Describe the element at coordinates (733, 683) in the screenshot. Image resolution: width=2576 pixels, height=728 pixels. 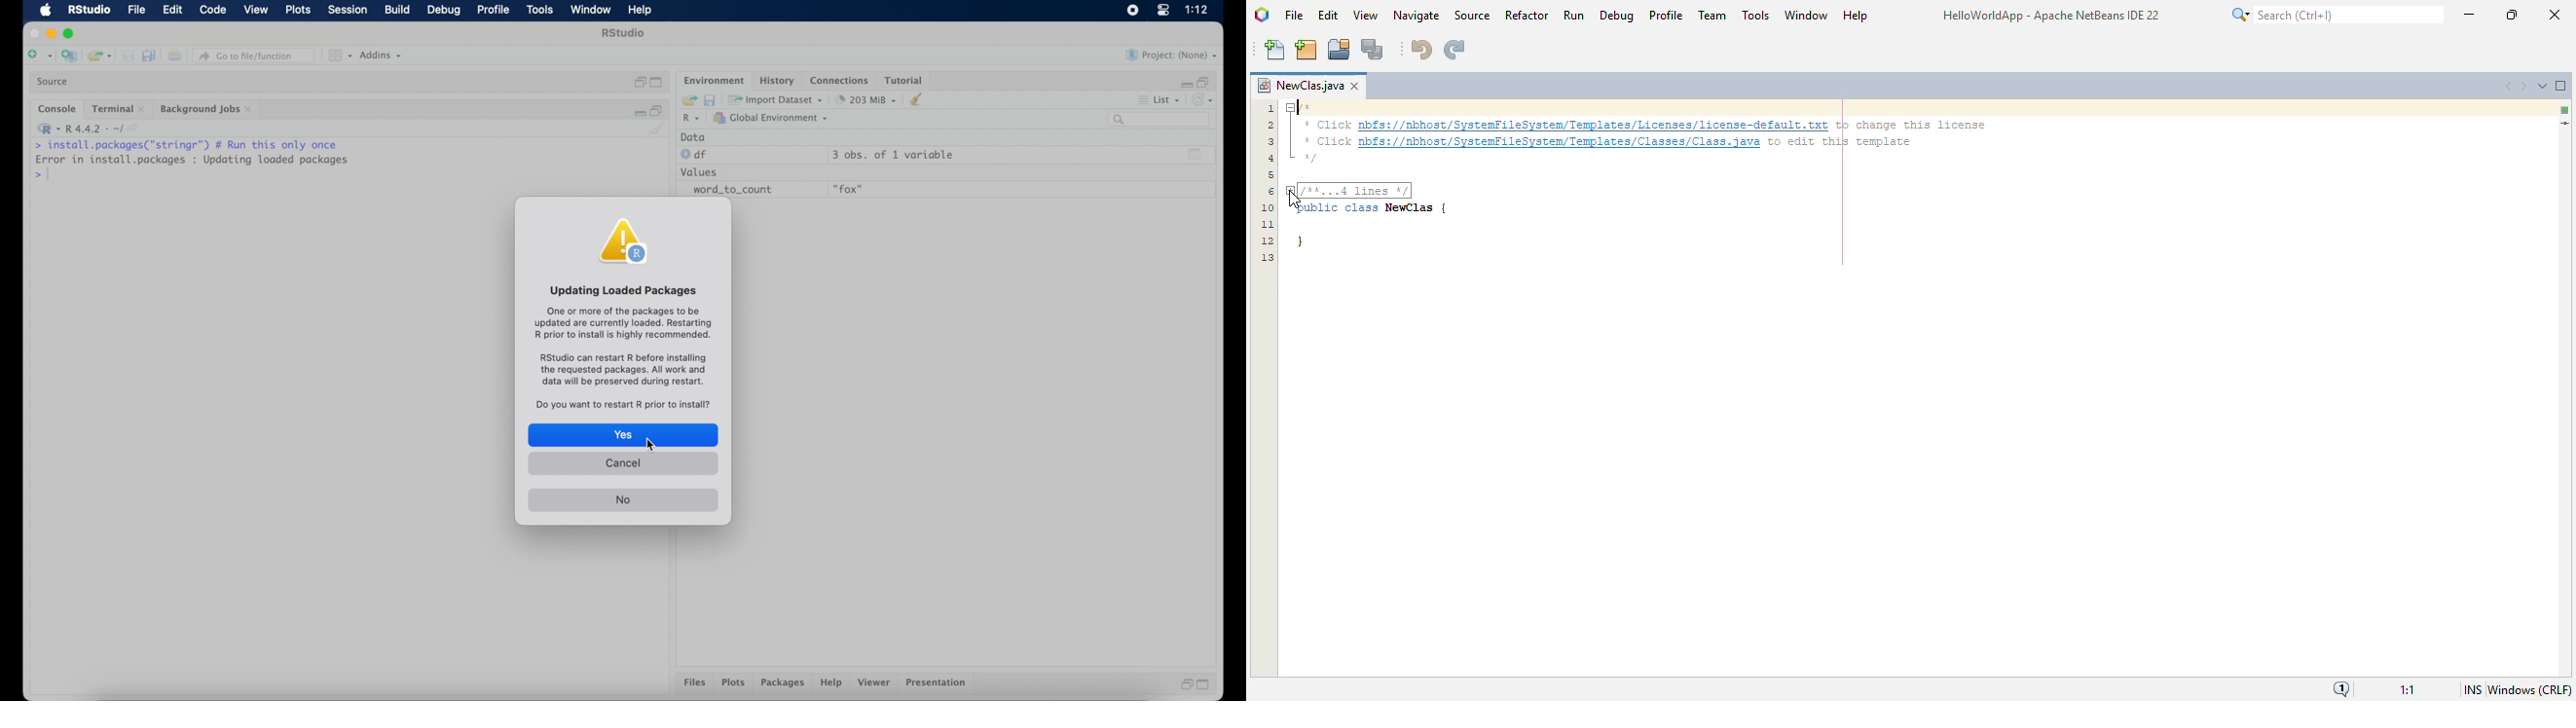
I see `plots` at that location.